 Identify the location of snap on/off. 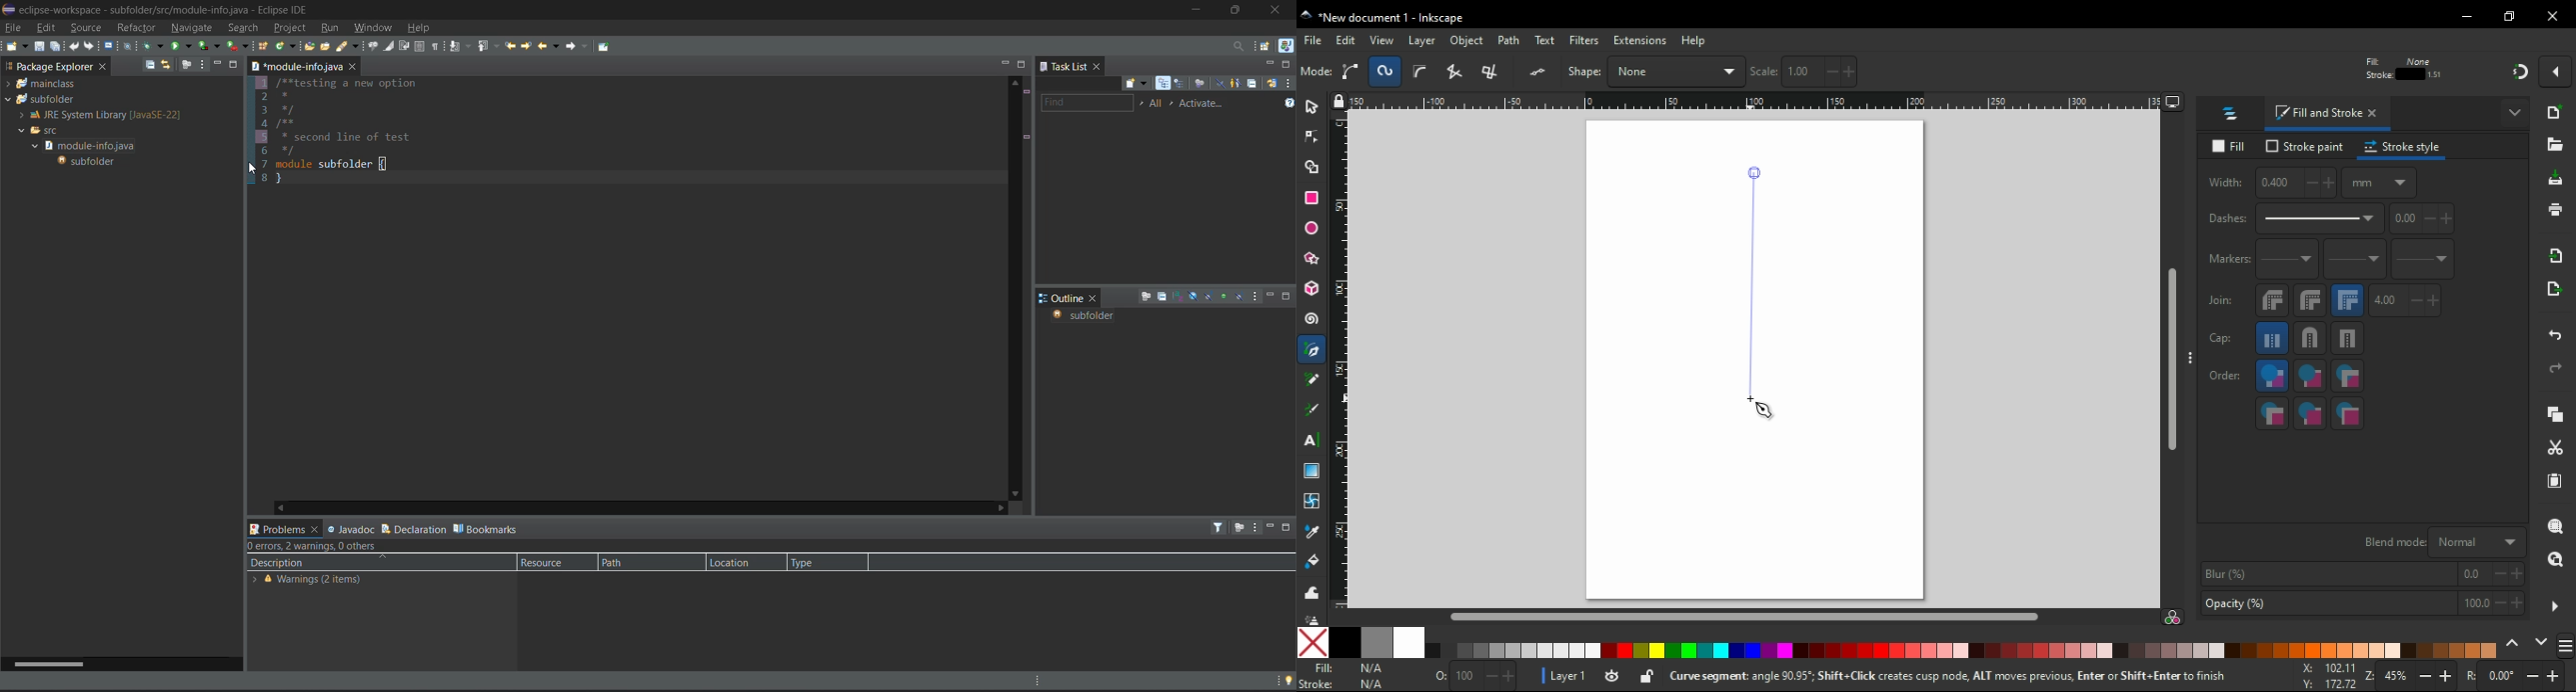
(2520, 70).